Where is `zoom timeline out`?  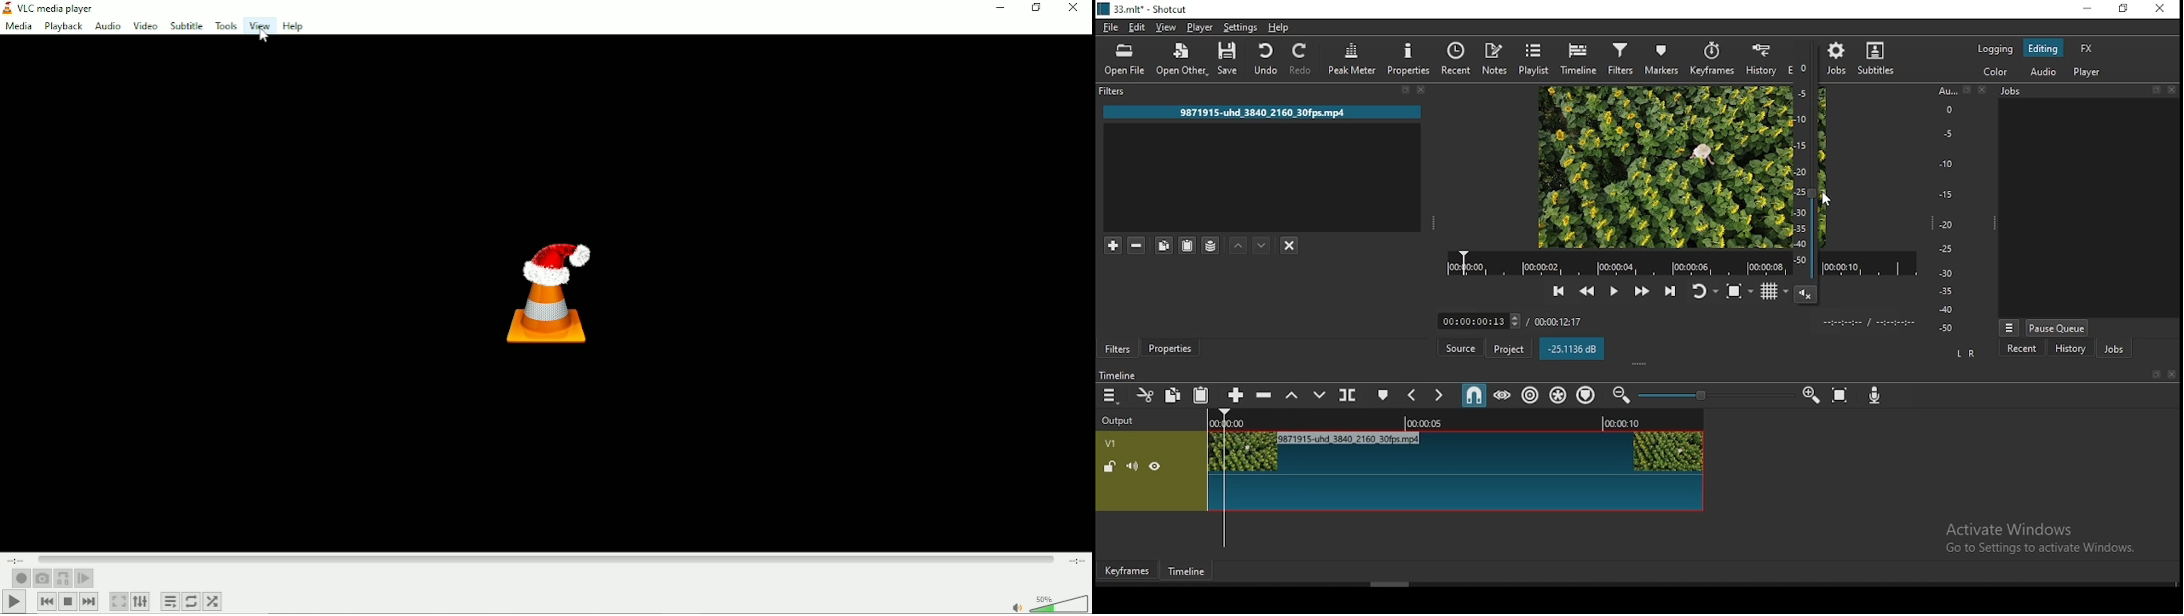
zoom timeline out is located at coordinates (1622, 394).